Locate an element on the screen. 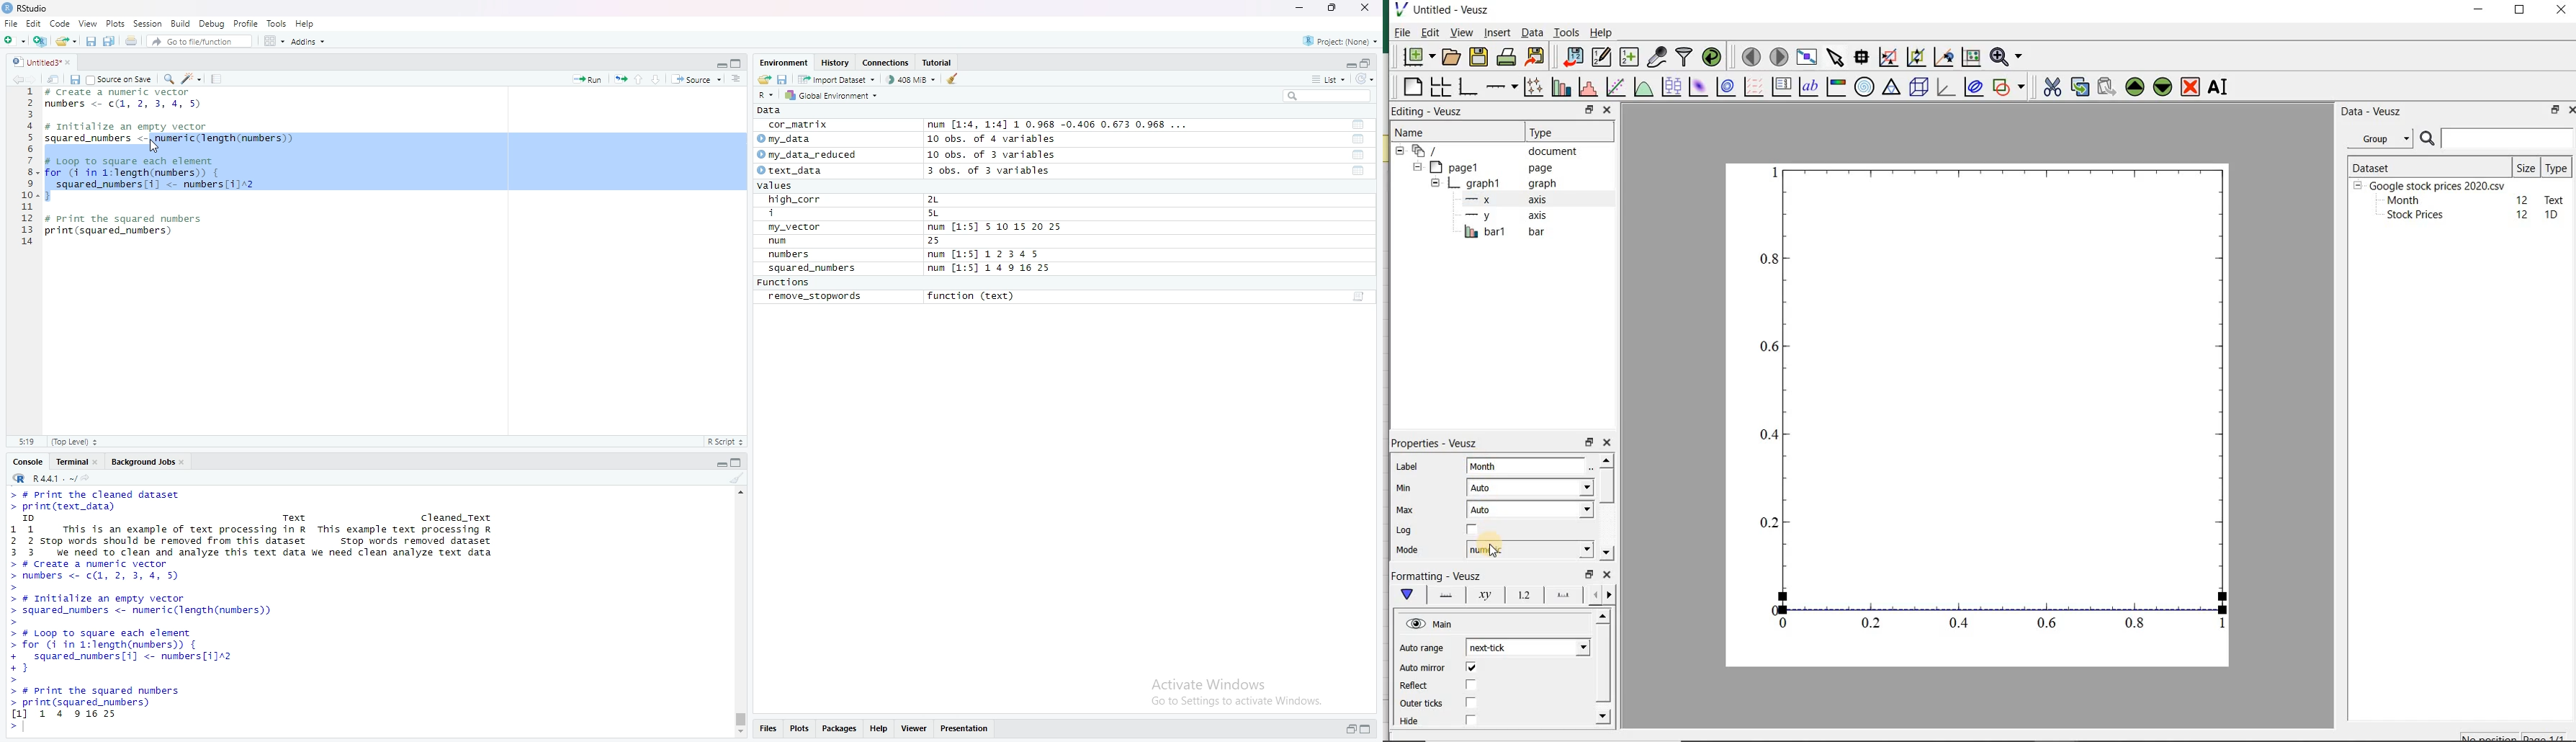 This screenshot has height=756, width=2576. restore is located at coordinates (2553, 111).